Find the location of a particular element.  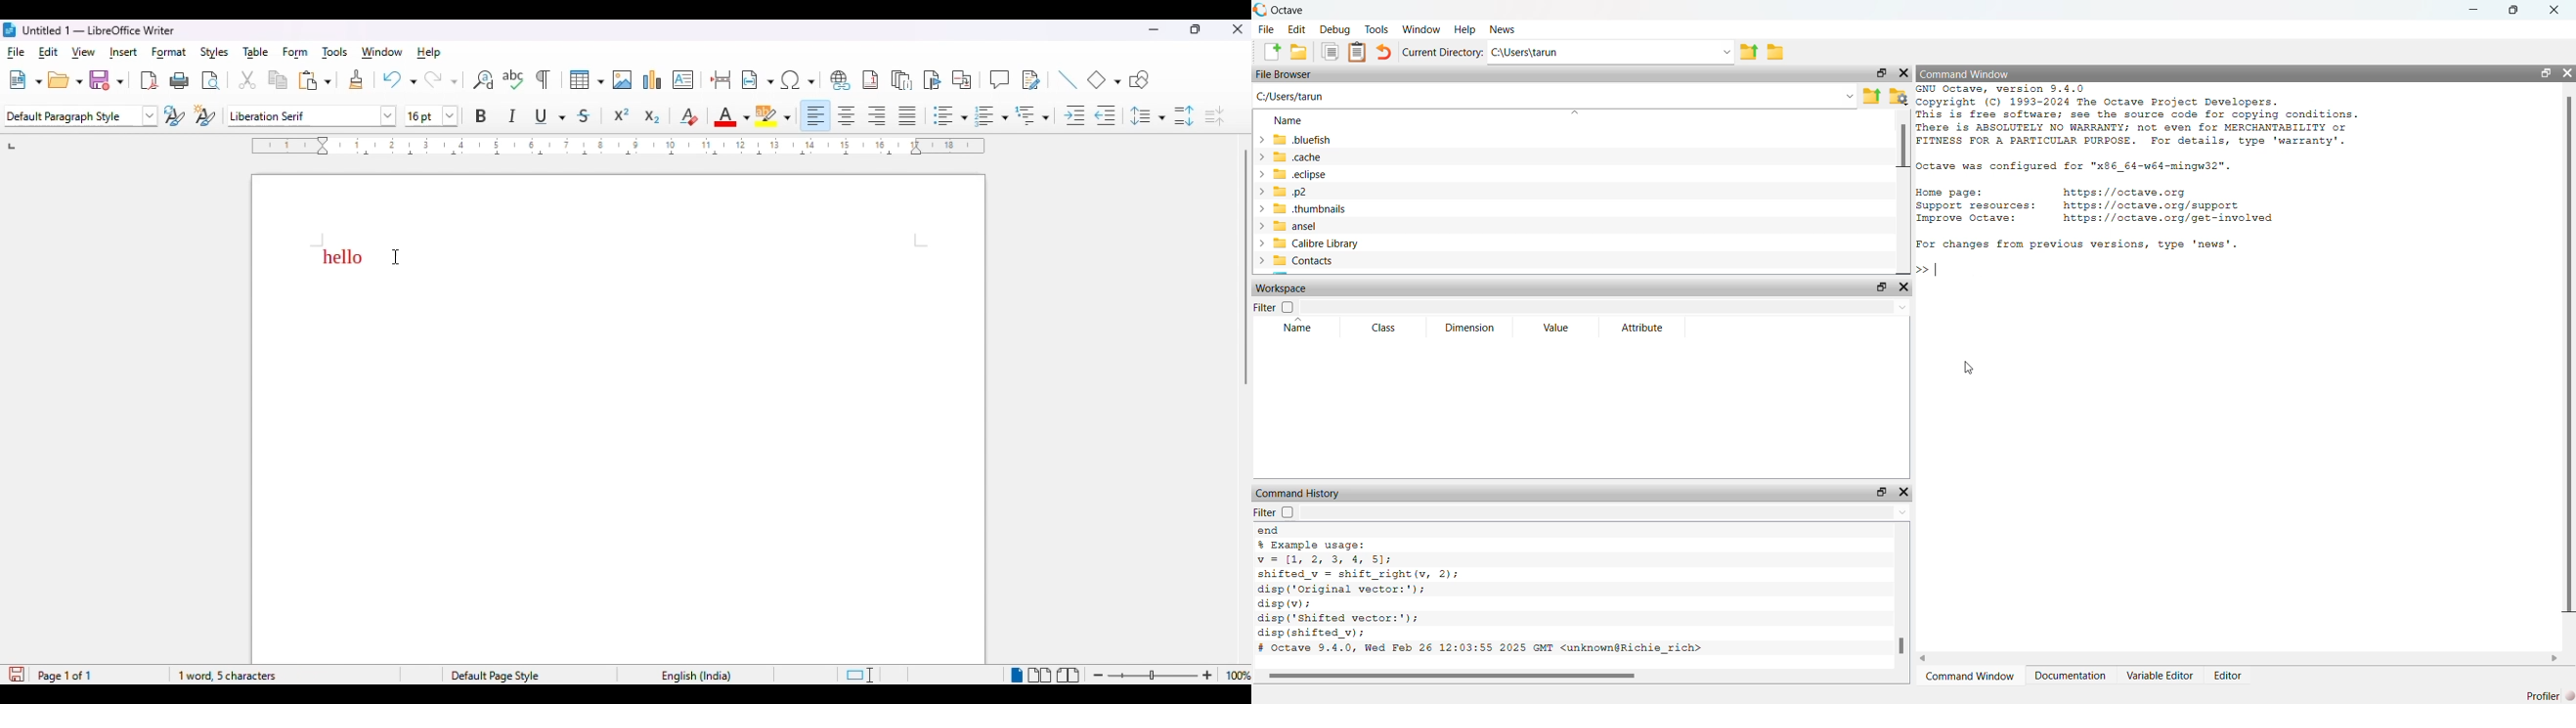

name is located at coordinates (1296, 329).